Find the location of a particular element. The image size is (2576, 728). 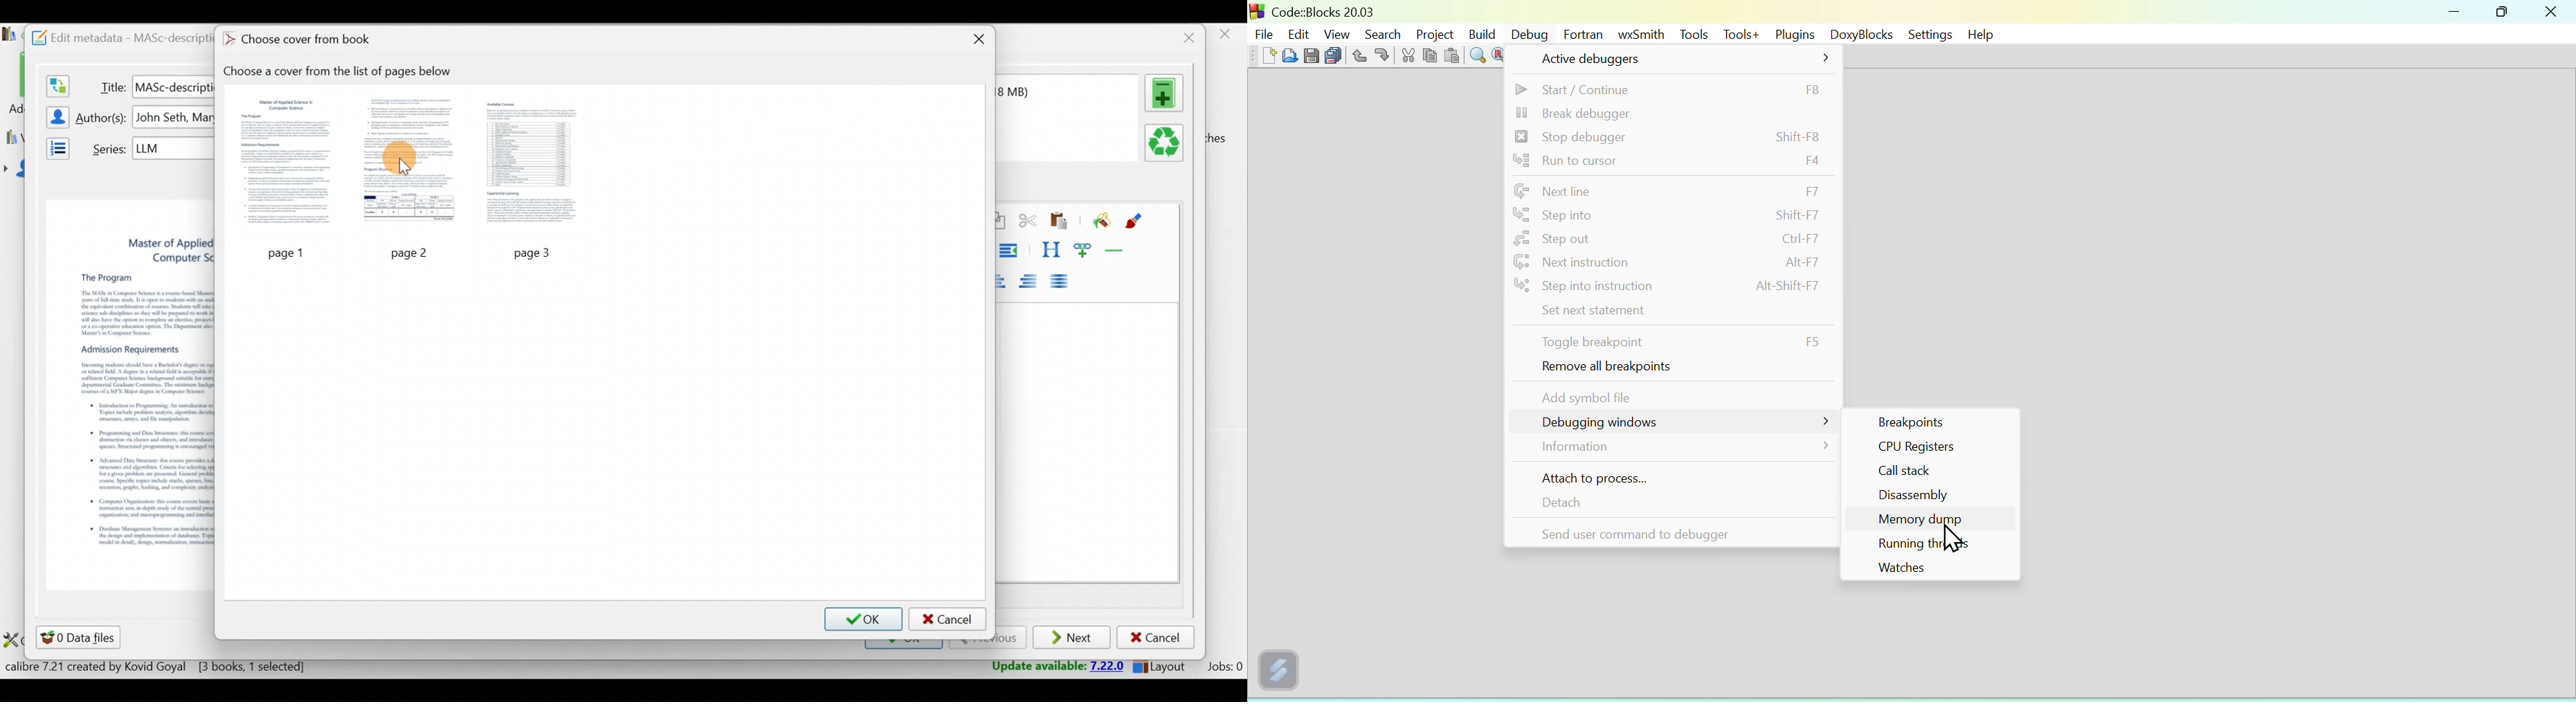

Align centre is located at coordinates (1007, 279).